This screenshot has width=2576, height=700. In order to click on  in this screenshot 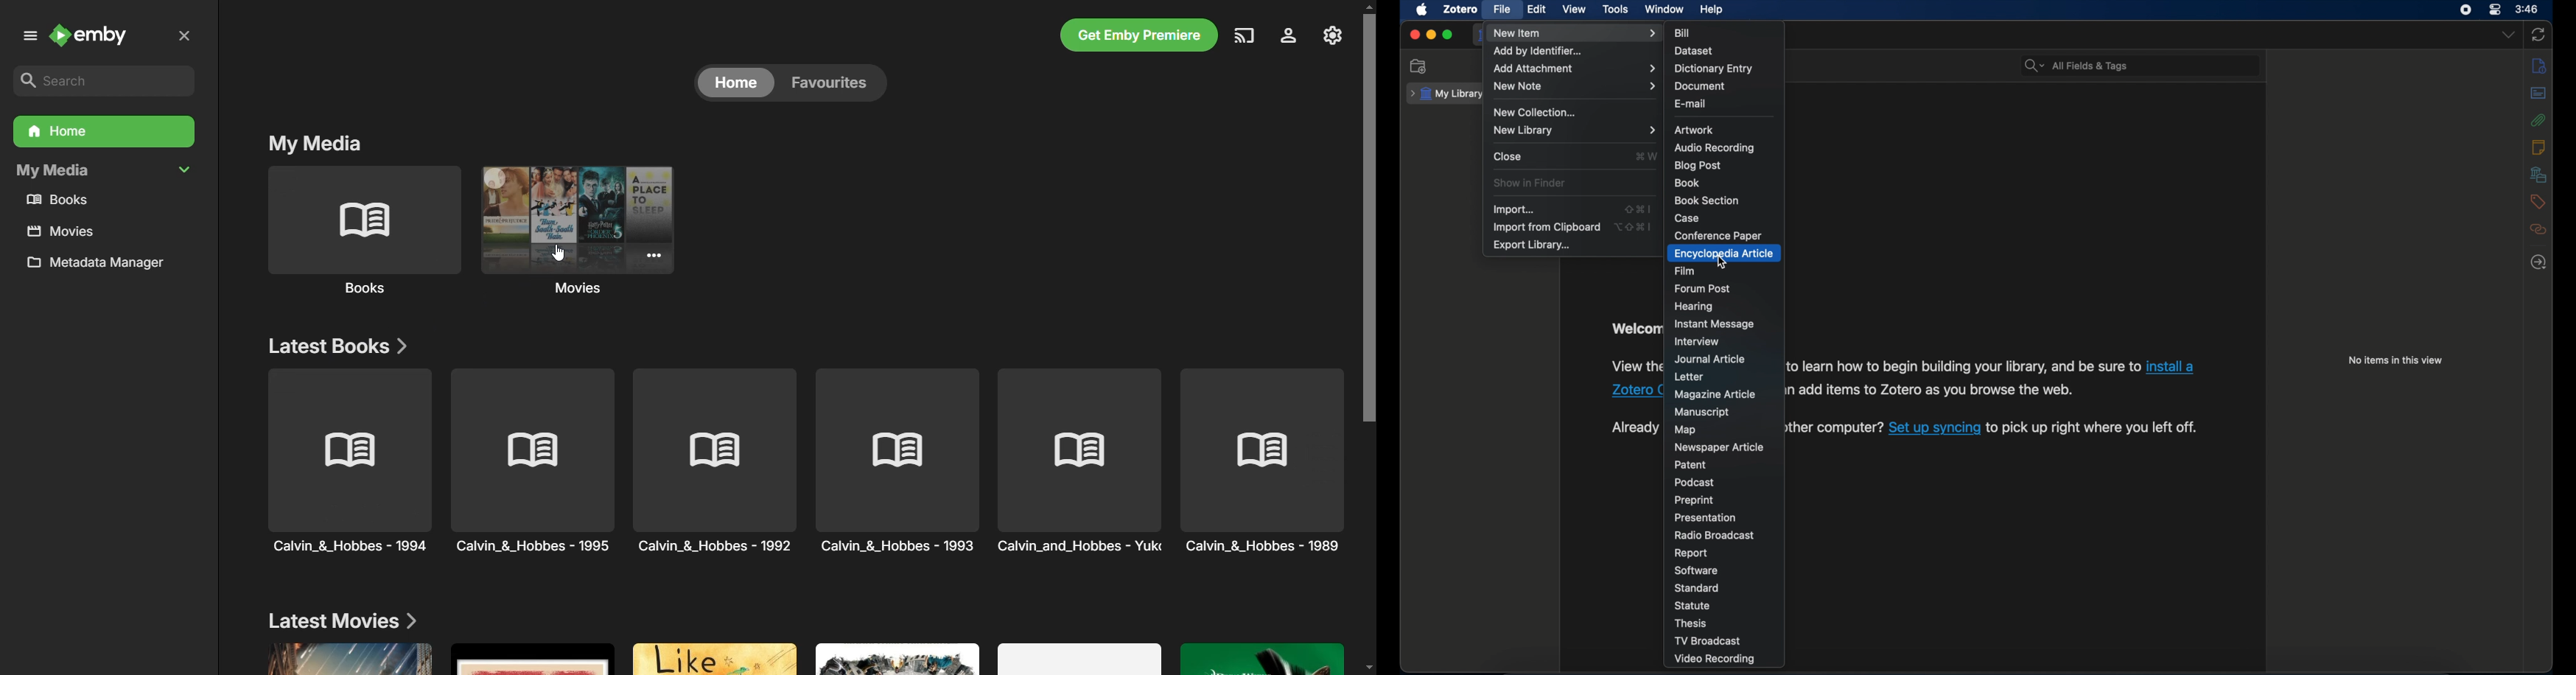, I will do `click(899, 460)`.